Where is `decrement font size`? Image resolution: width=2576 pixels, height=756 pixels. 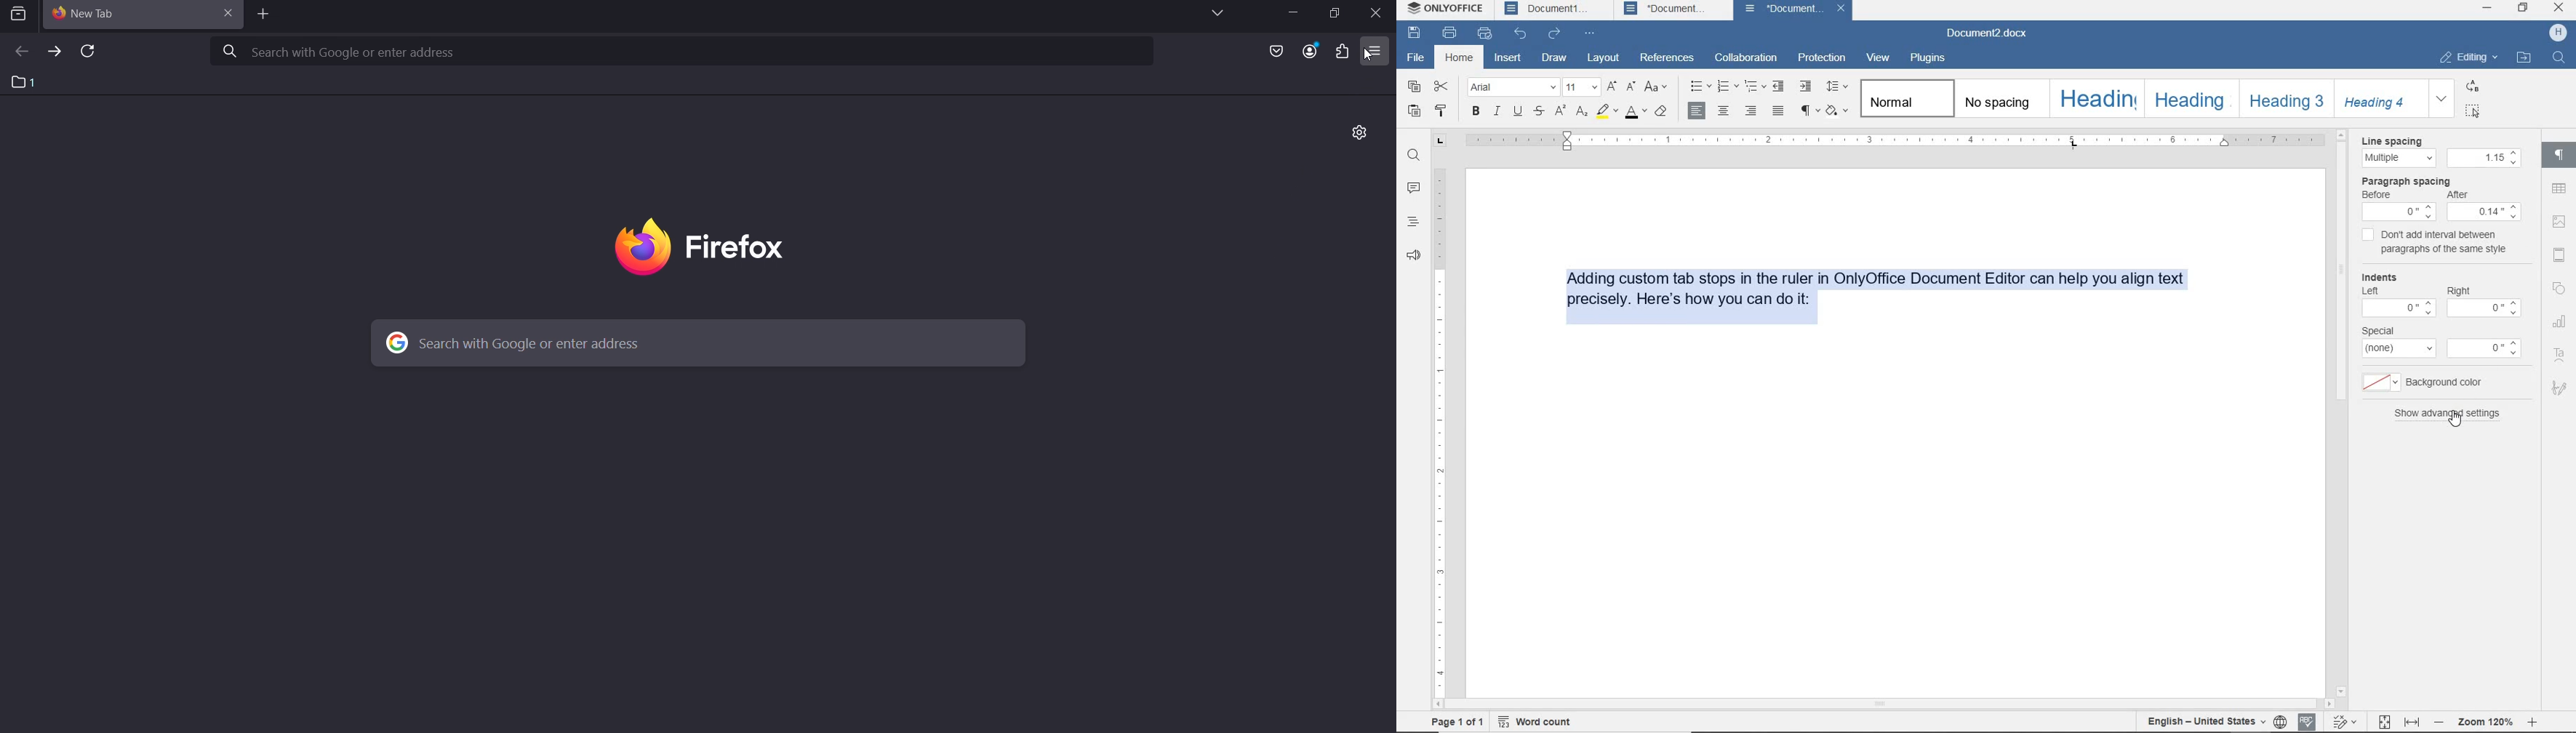
decrement font size is located at coordinates (1630, 88).